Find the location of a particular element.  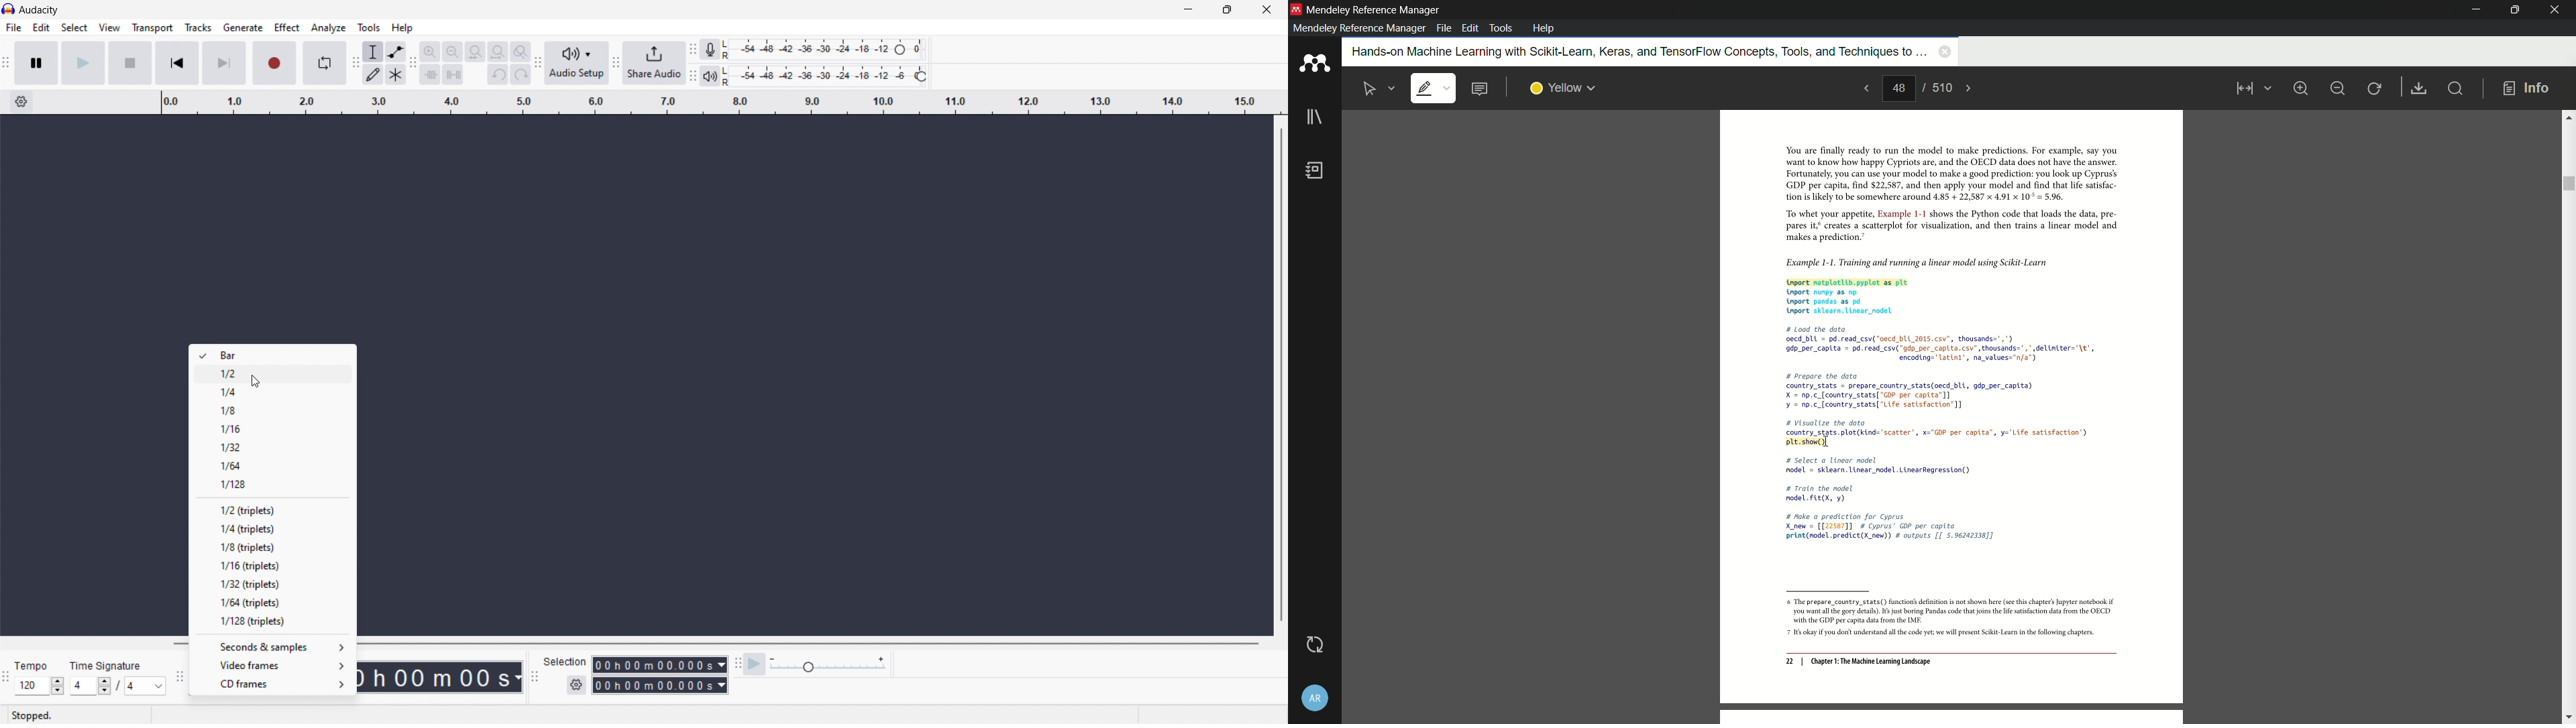

1/16 is located at coordinates (273, 427).